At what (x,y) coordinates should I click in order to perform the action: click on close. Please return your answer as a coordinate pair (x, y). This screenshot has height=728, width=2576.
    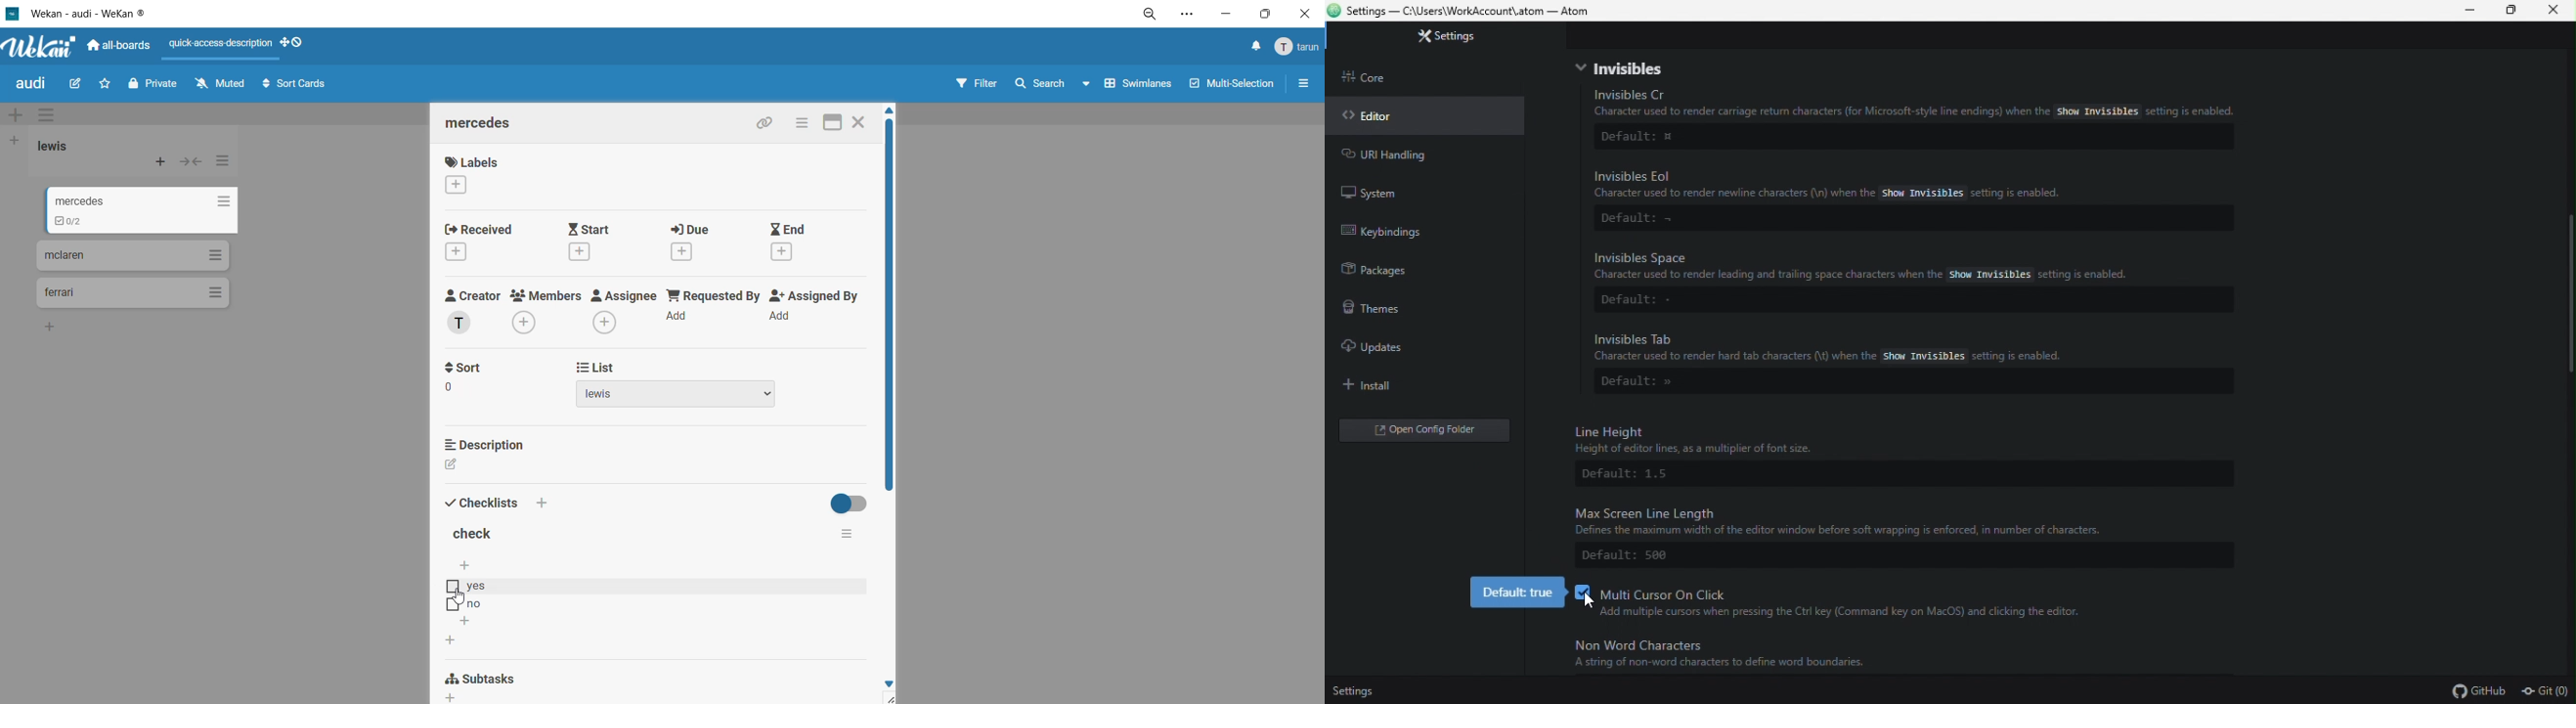
    Looking at the image, I should click on (1305, 17).